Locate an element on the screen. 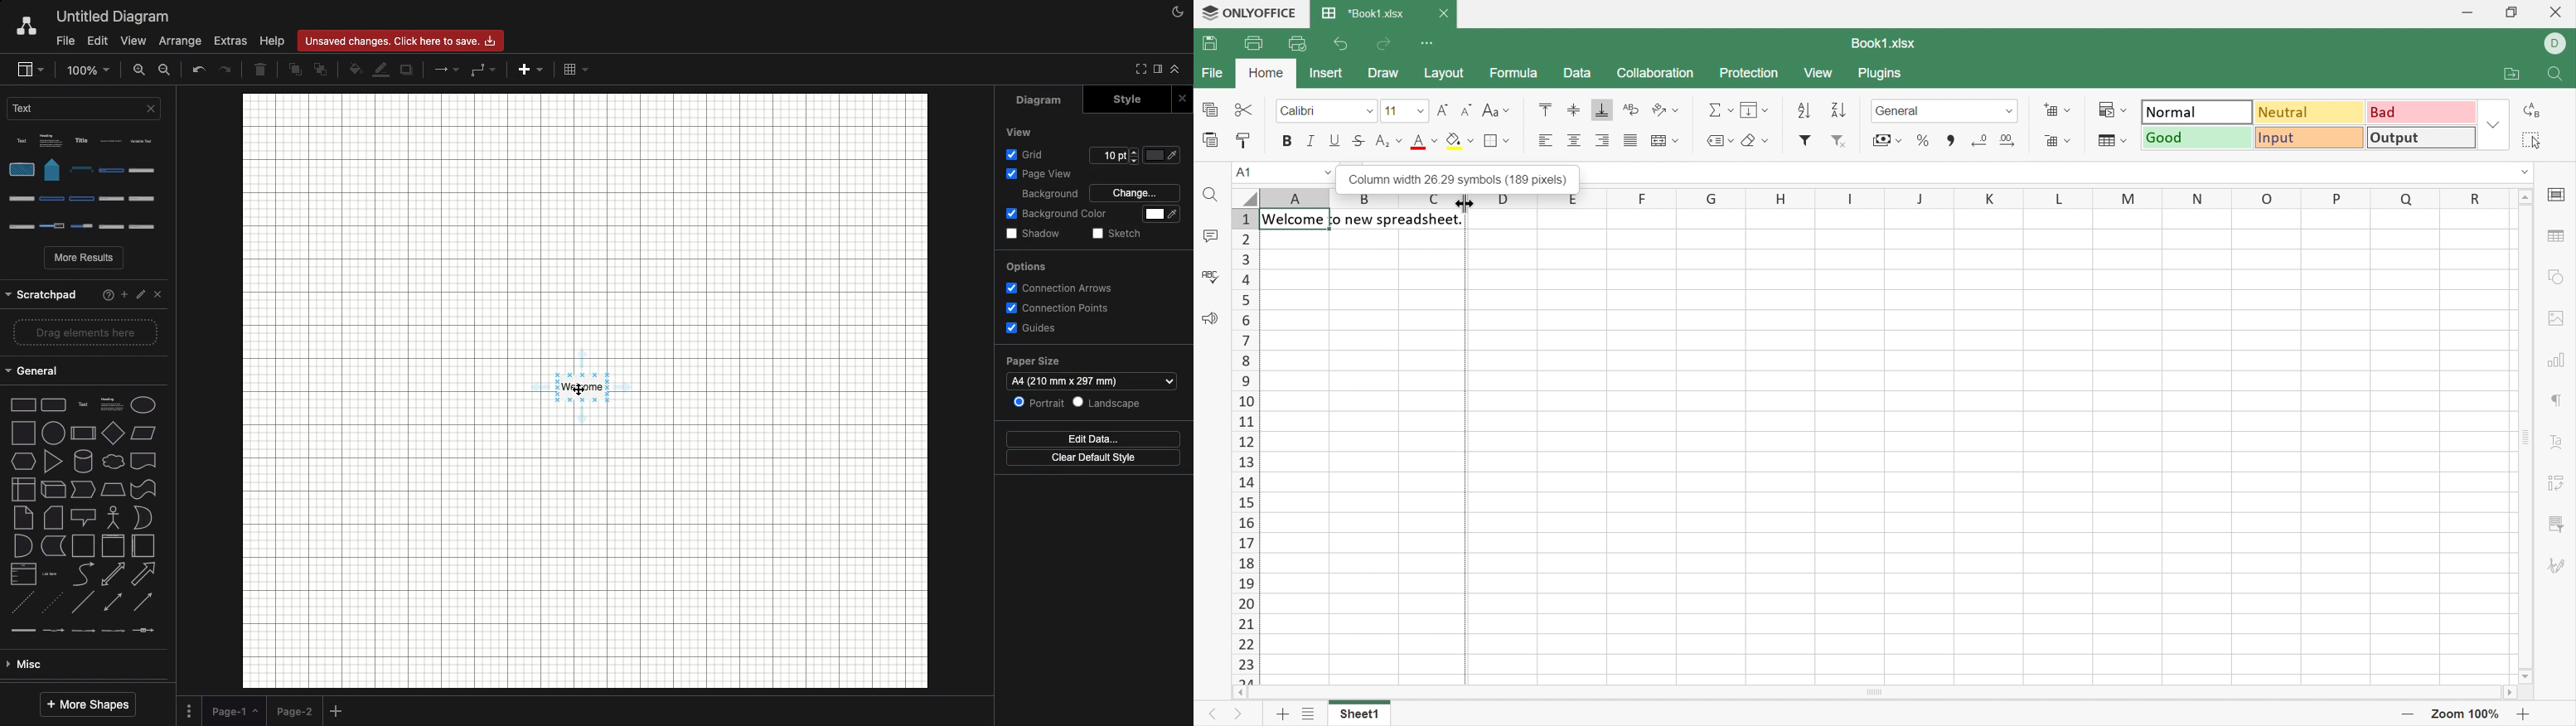 The image size is (2576, 728). Waypoints is located at coordinates (483, 70).